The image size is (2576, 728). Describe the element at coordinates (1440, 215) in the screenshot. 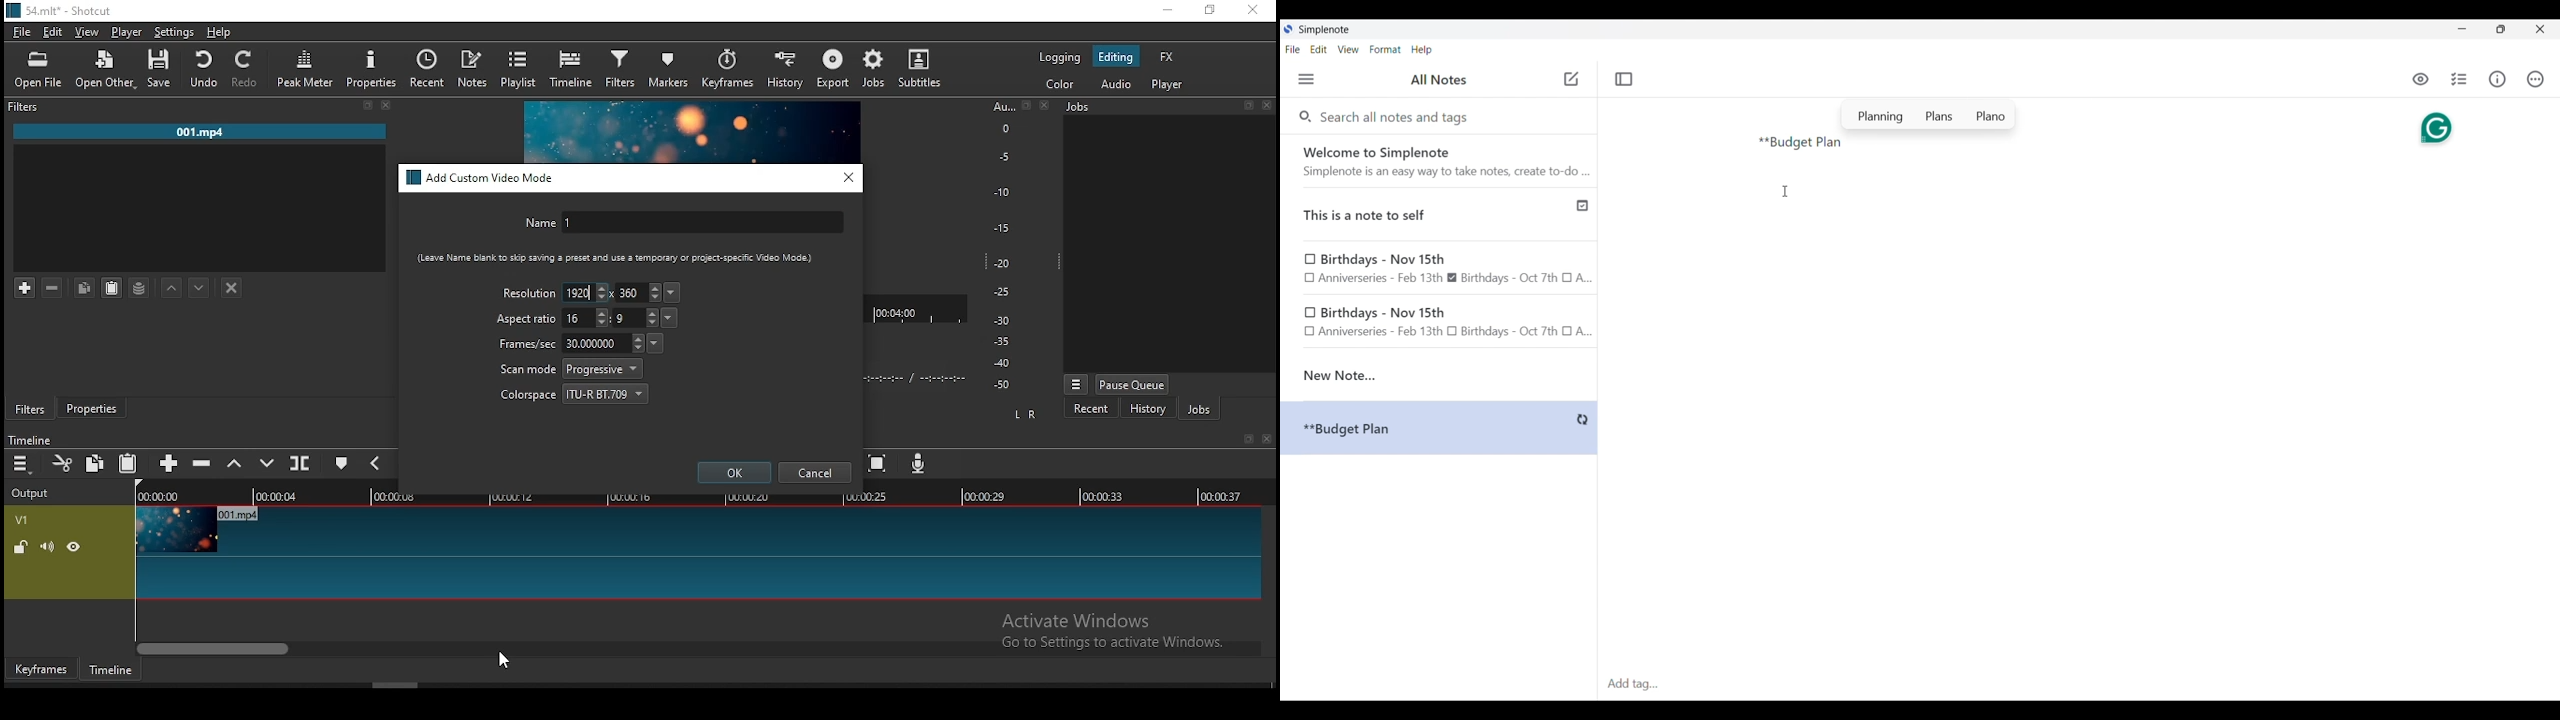

I see `Published note indicated by check icon` at that location.